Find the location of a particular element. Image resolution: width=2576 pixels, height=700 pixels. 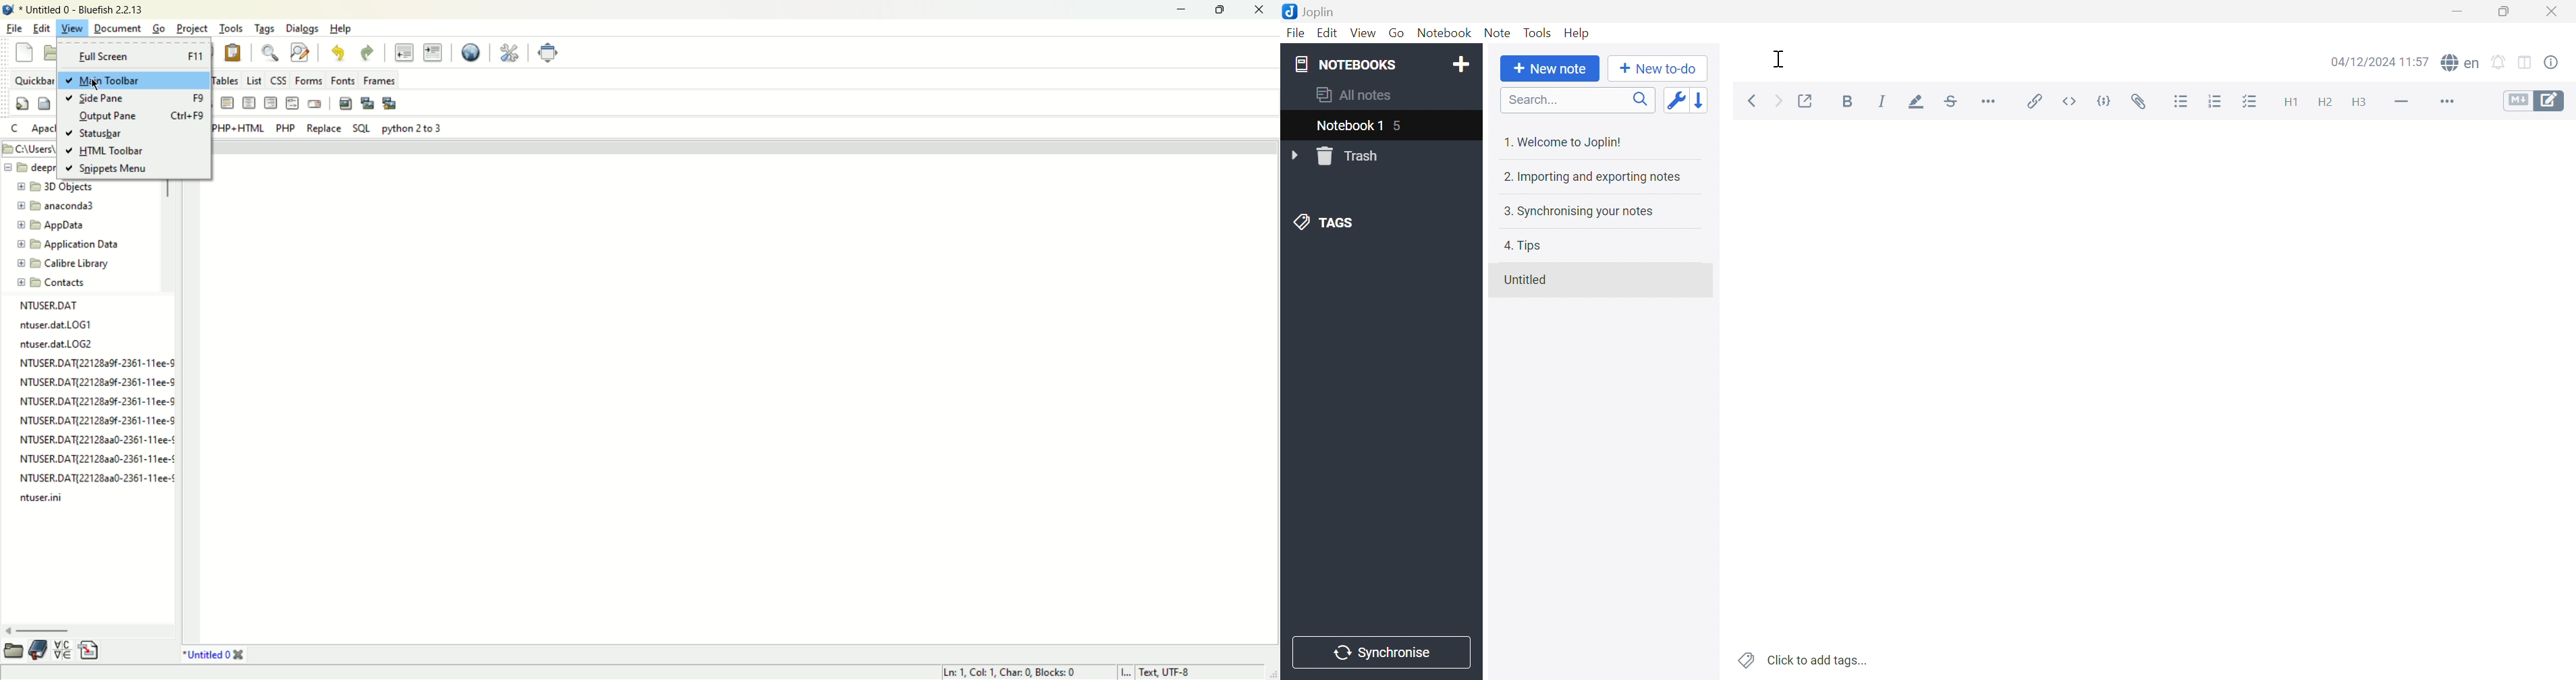

Heading 2 is located at coordinates (2326, 104).